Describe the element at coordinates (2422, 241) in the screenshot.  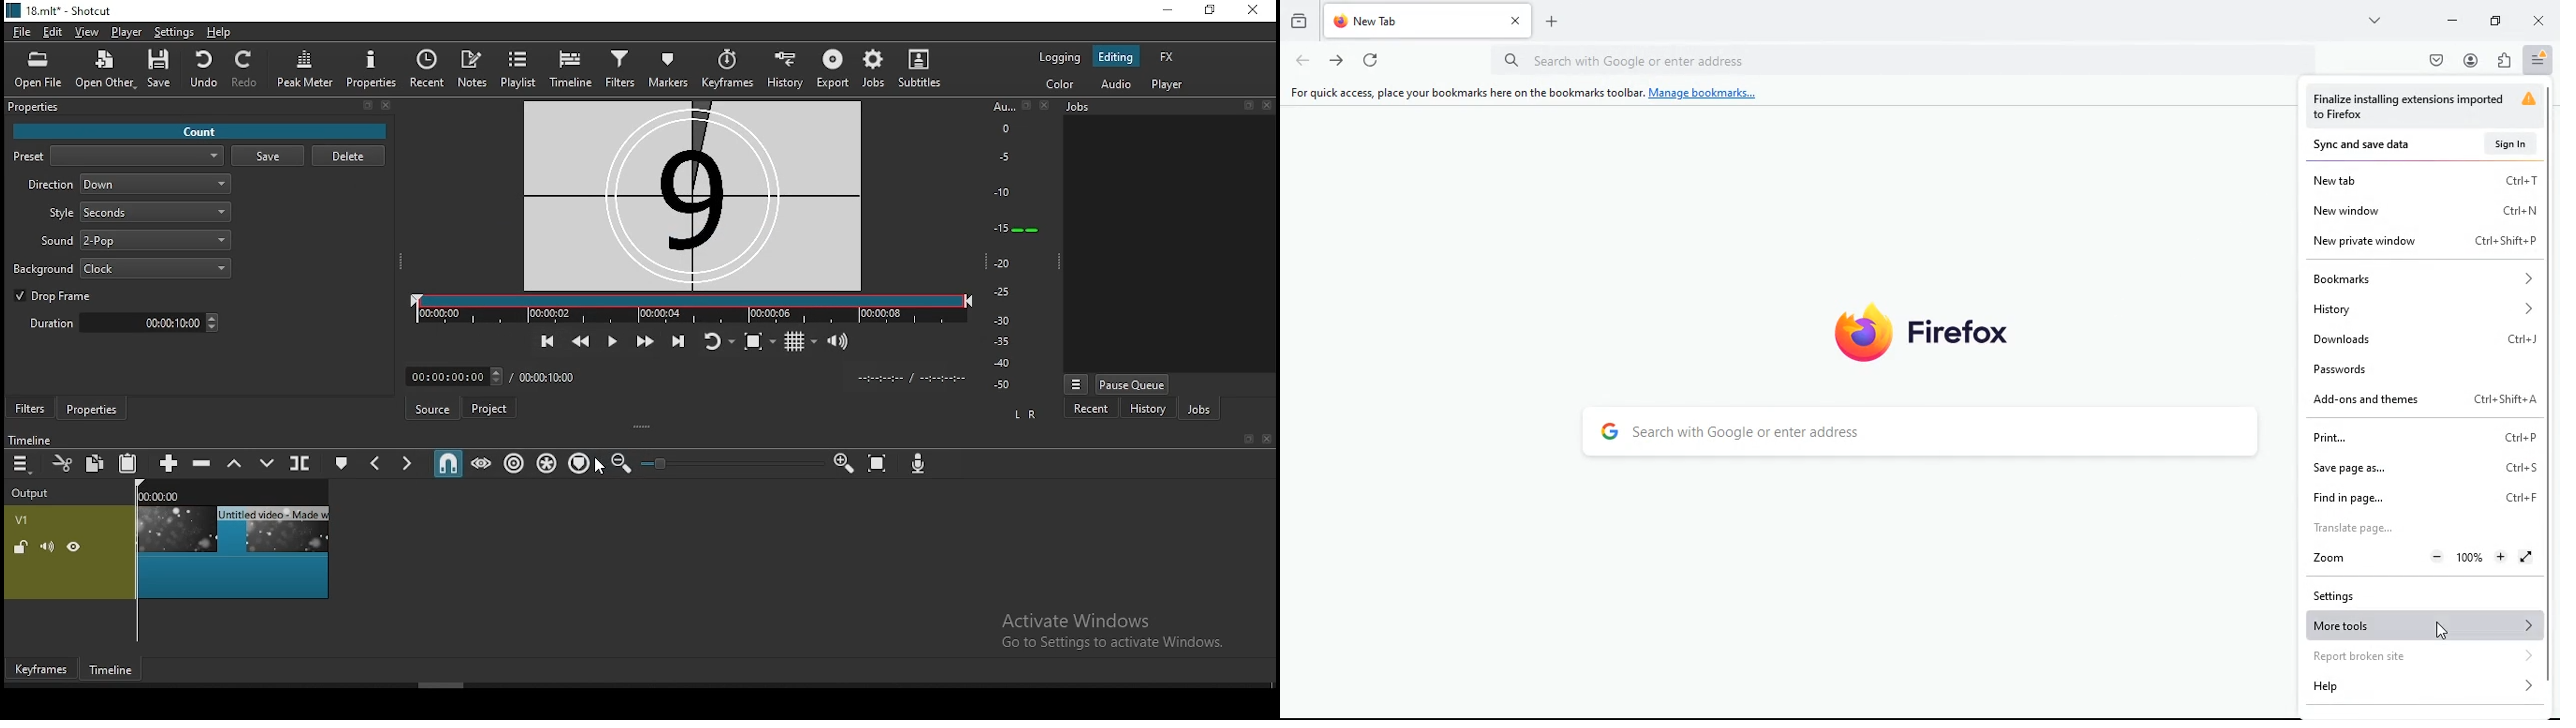
I see `new private window` at that location.